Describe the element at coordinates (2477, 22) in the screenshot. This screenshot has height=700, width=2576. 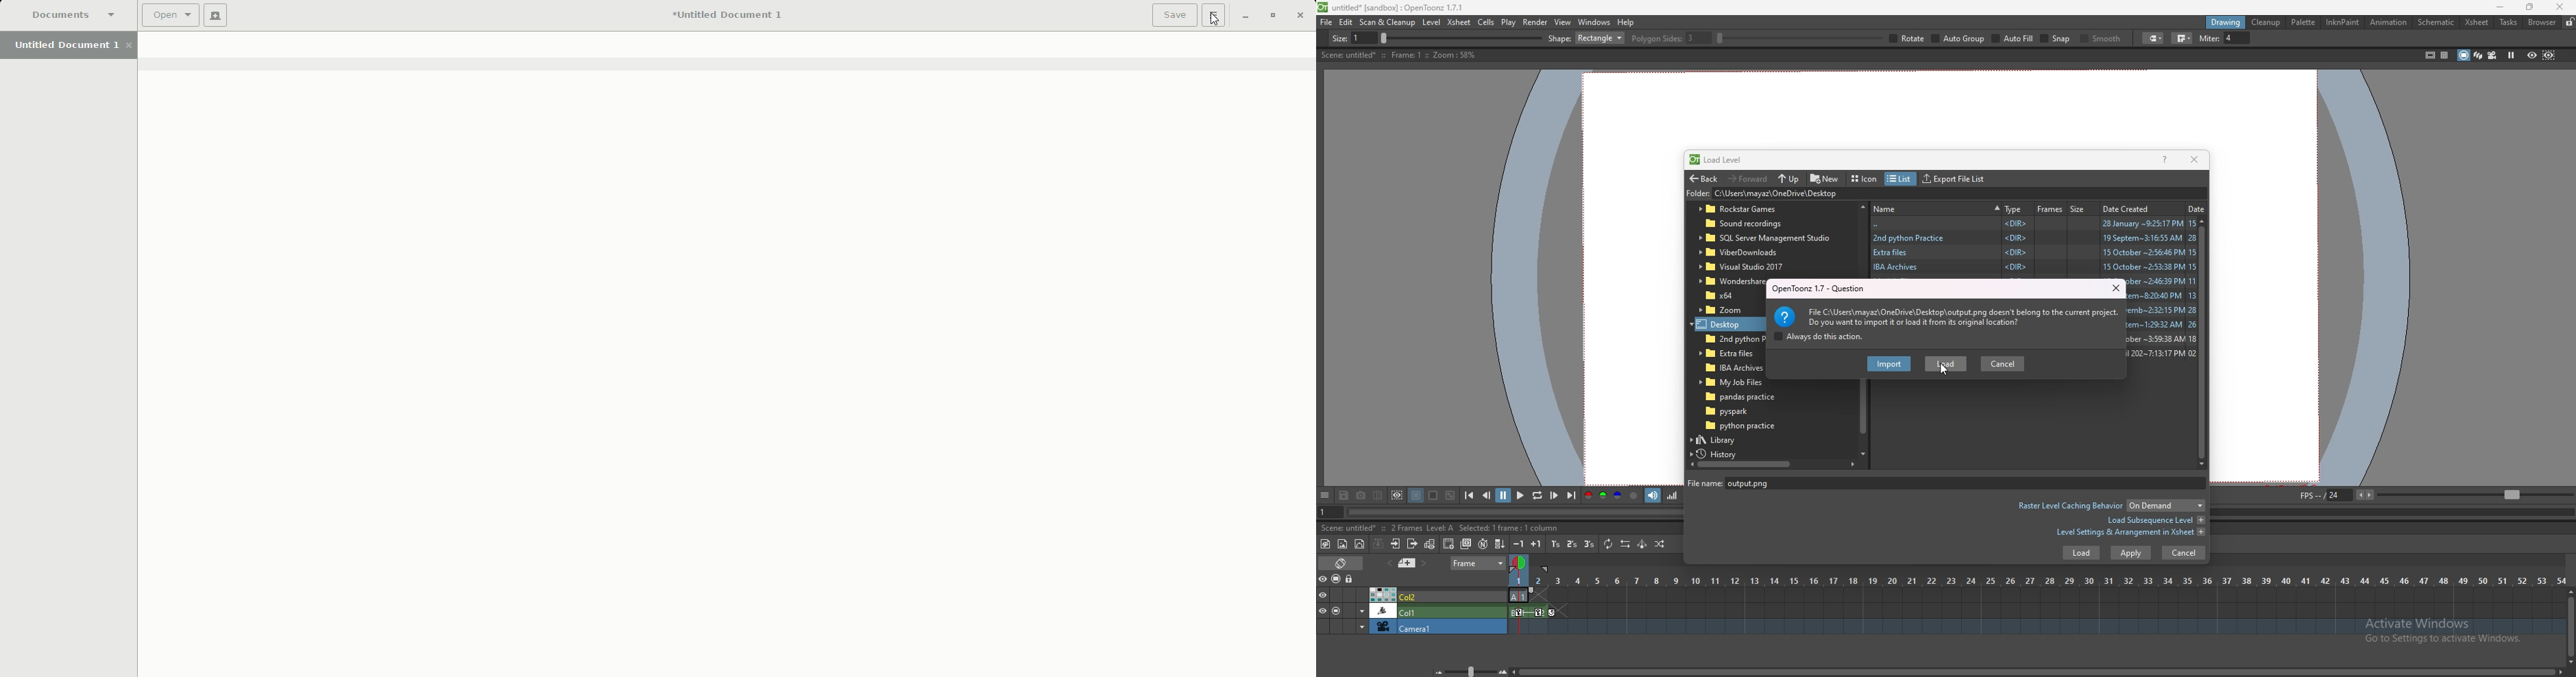
I see `xsheet` at that location.